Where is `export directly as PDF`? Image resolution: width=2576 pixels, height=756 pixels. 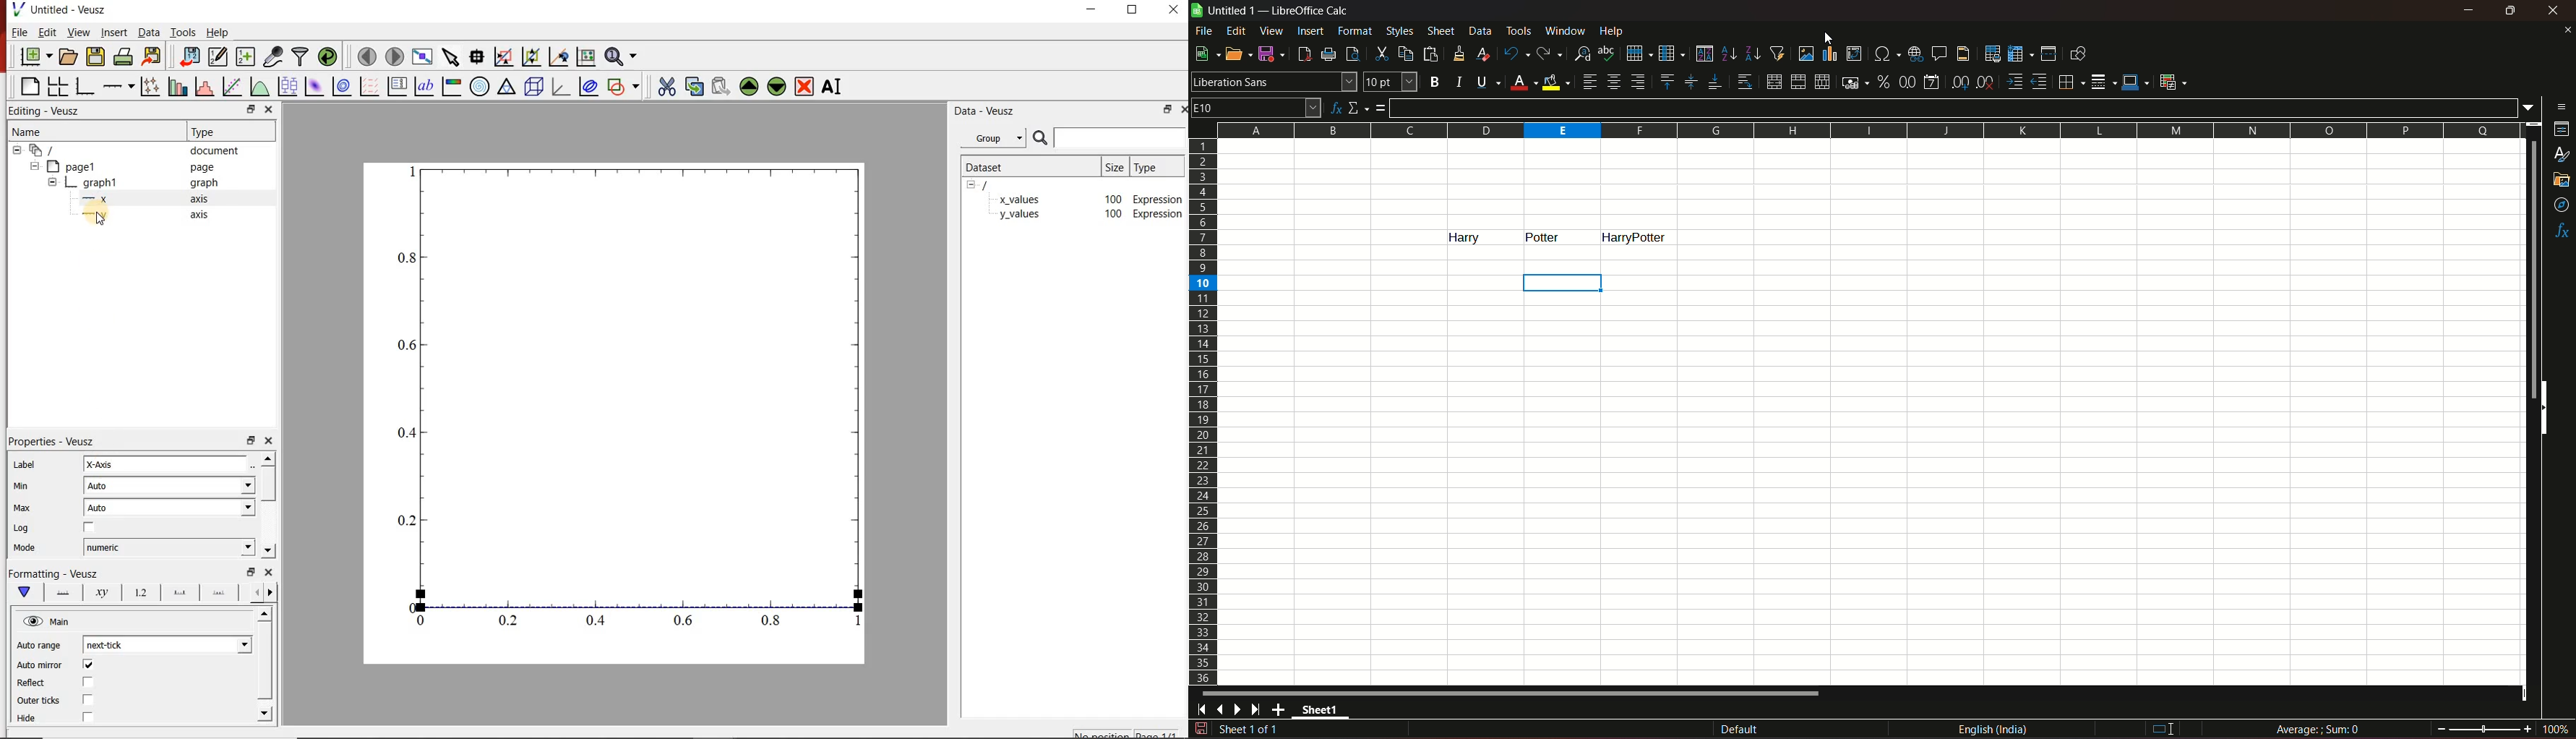 export directly as PDF is located at coordinates (1303, 53).